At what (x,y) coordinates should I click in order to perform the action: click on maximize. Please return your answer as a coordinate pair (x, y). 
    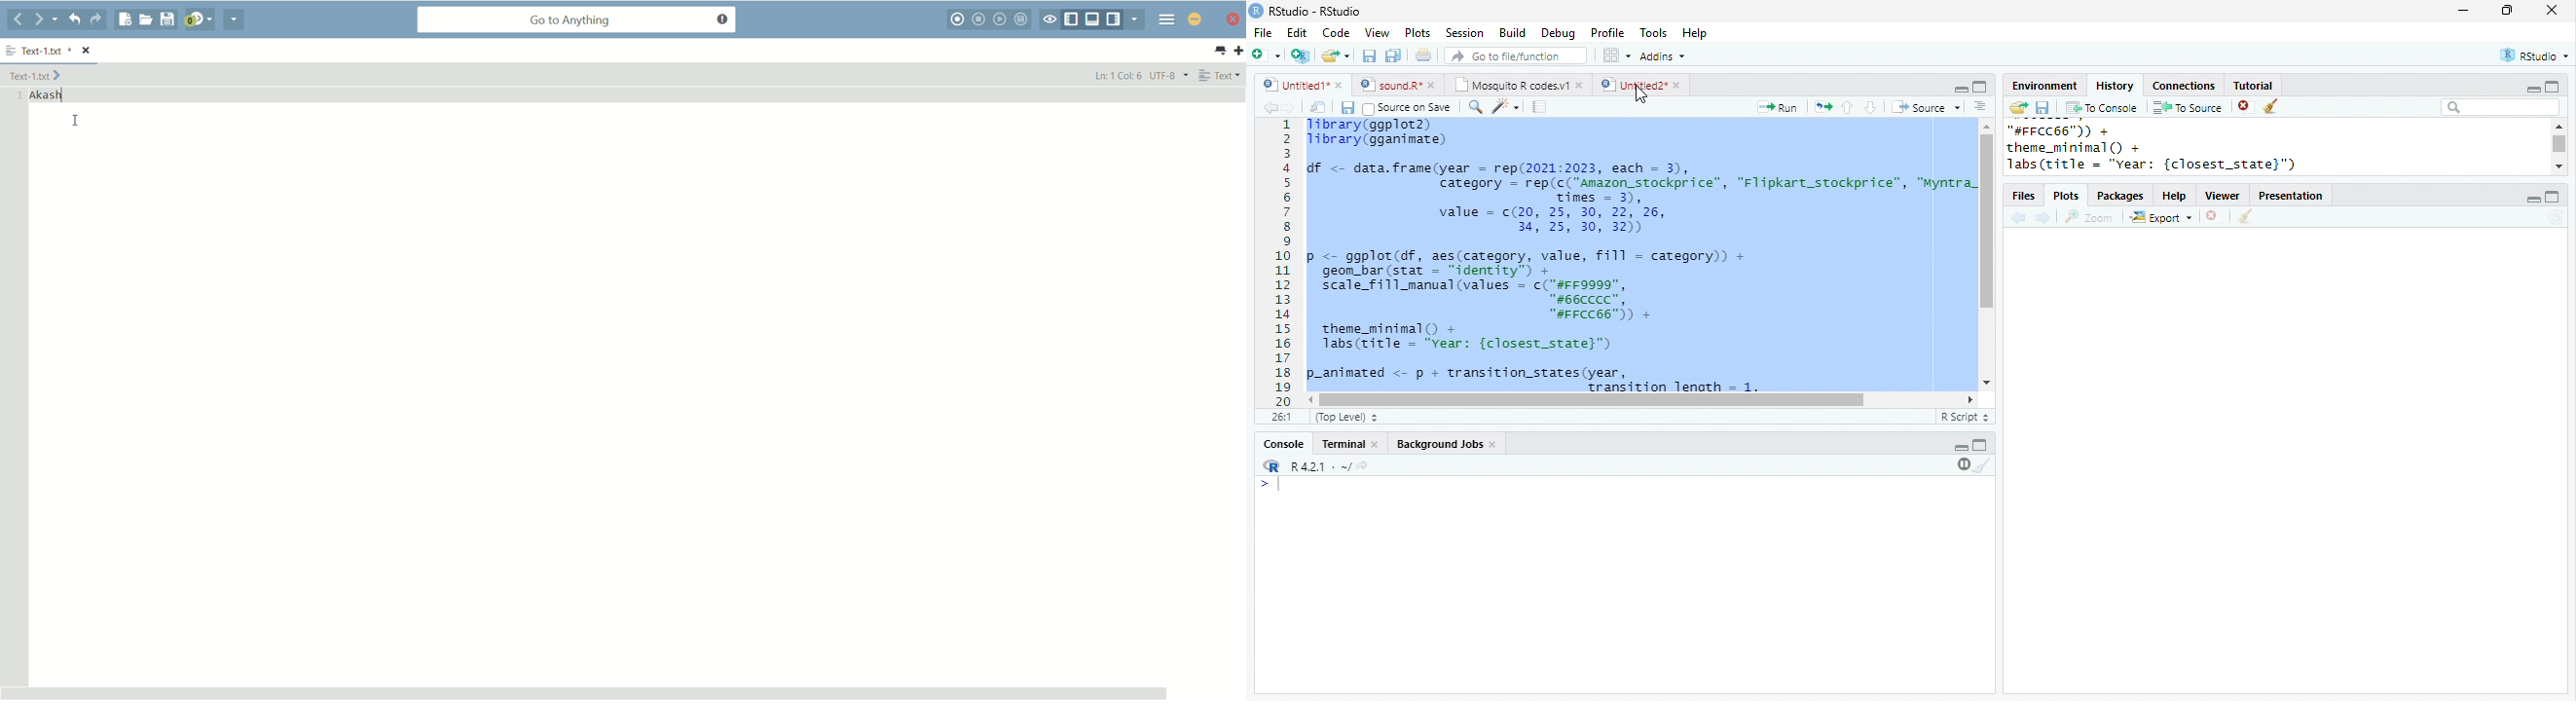
    Looking at the image, I should click on (2553, 197).